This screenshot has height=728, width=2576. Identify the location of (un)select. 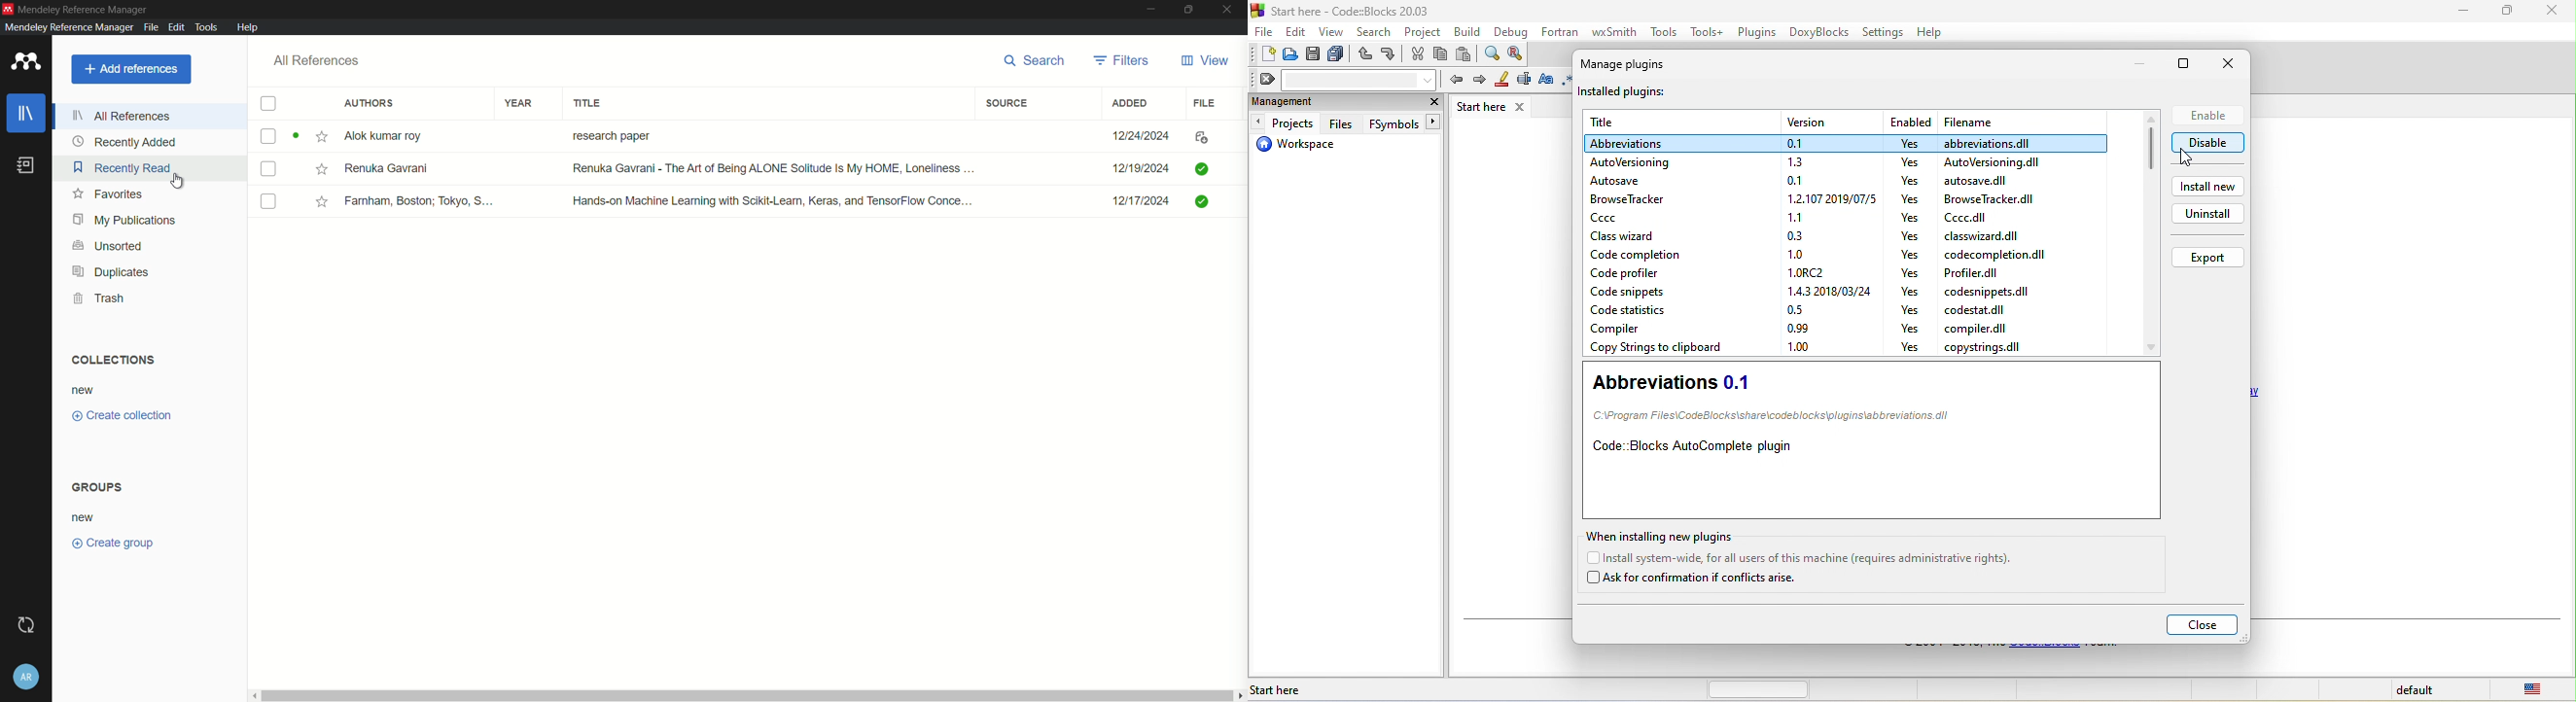
(269, 170).